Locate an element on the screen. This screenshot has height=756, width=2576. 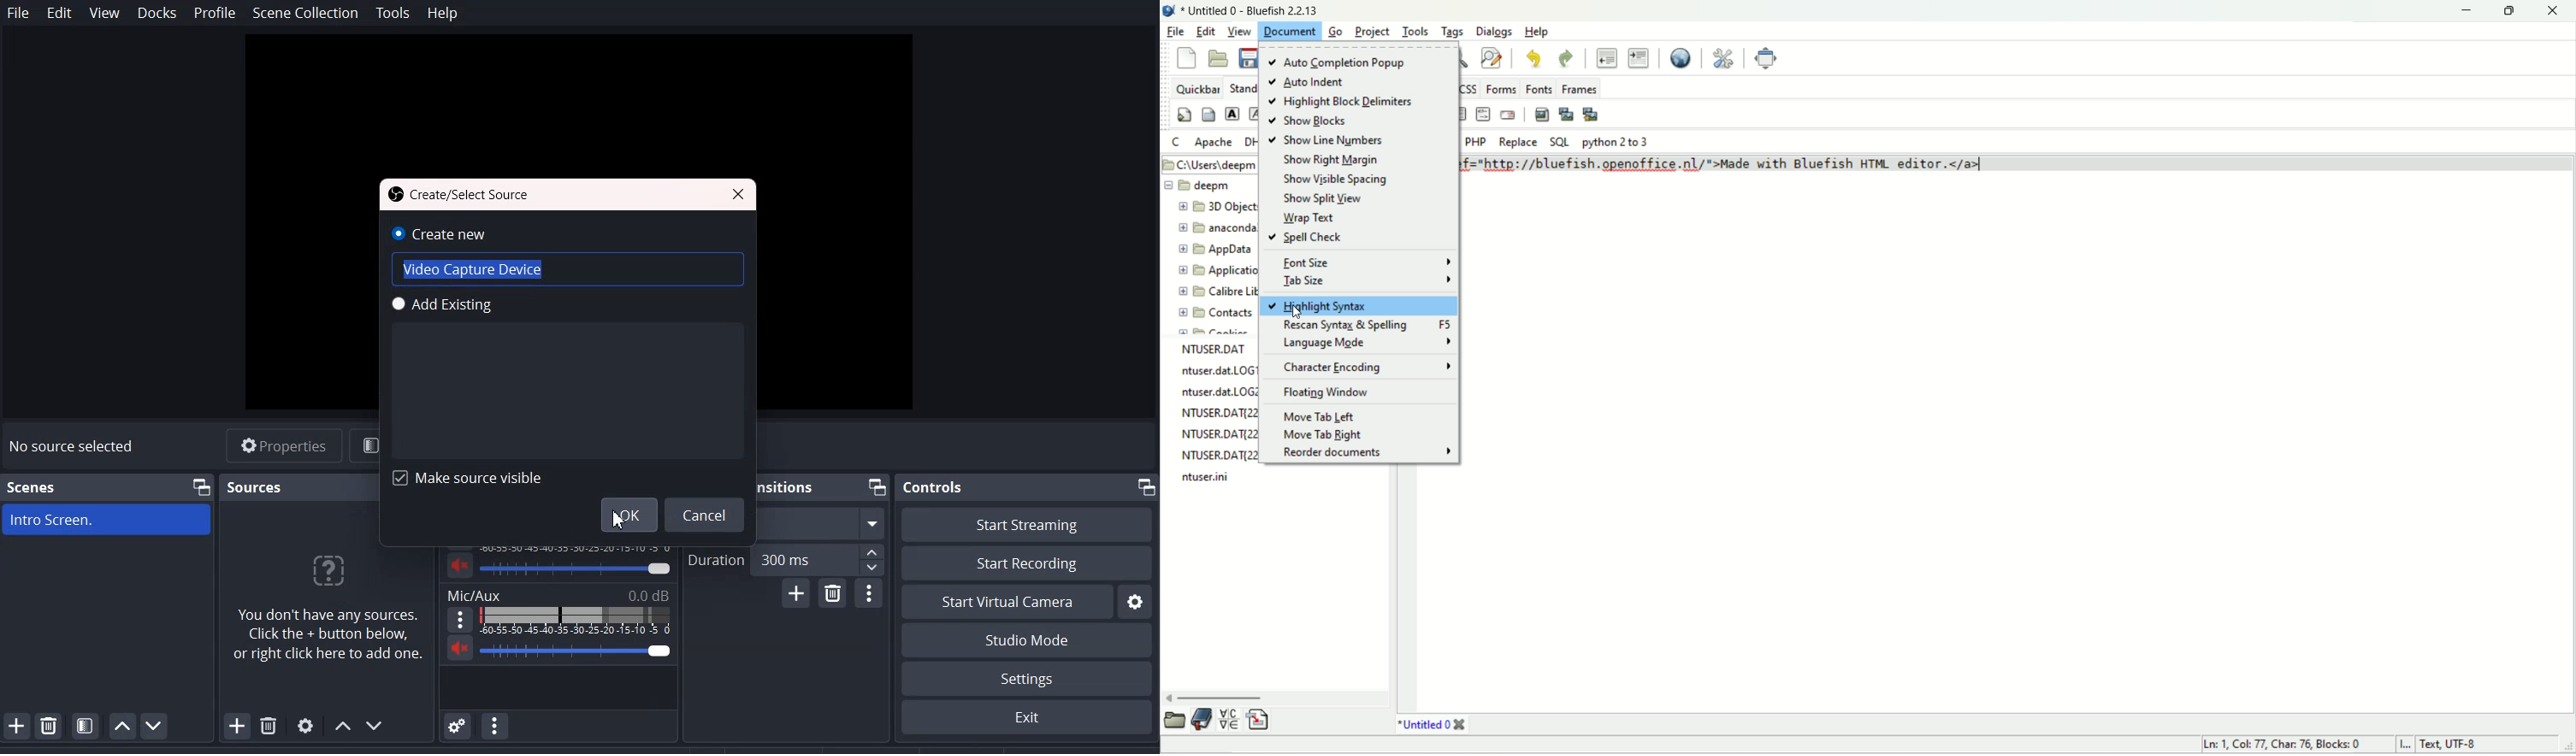
Audio Mixer Menu is located at coordinates (496, 725).